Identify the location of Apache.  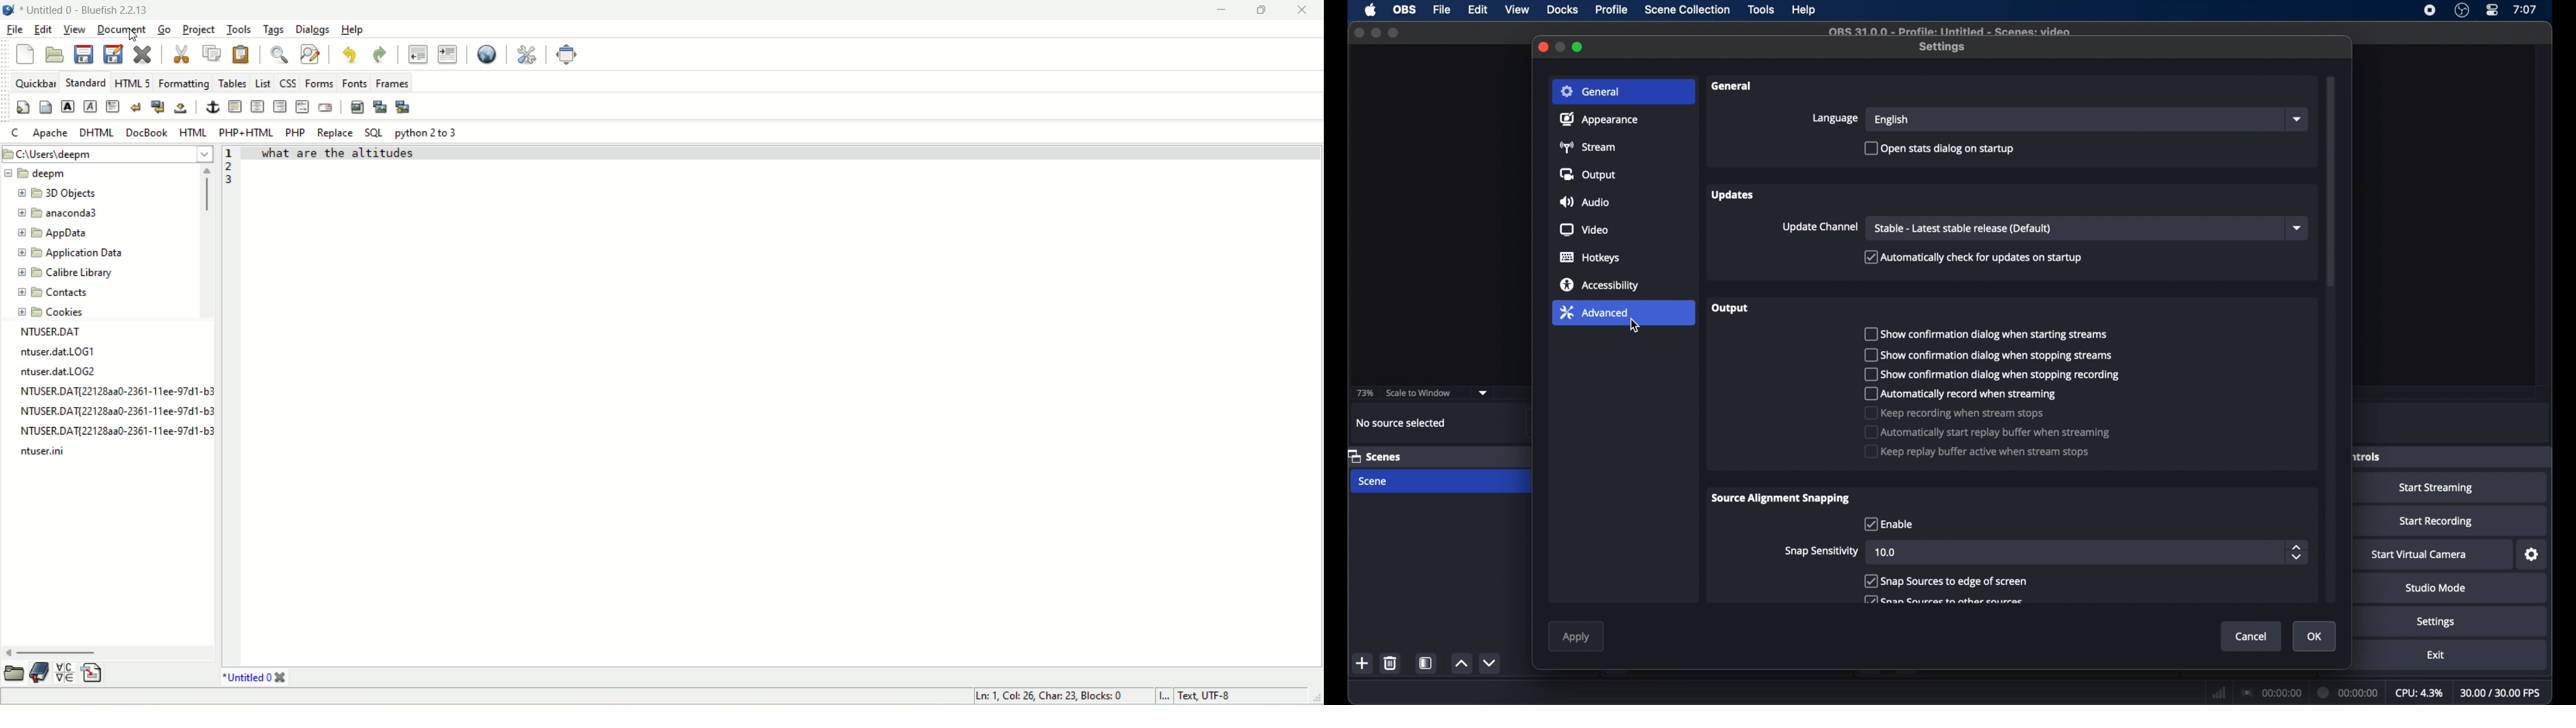
(52, 132).